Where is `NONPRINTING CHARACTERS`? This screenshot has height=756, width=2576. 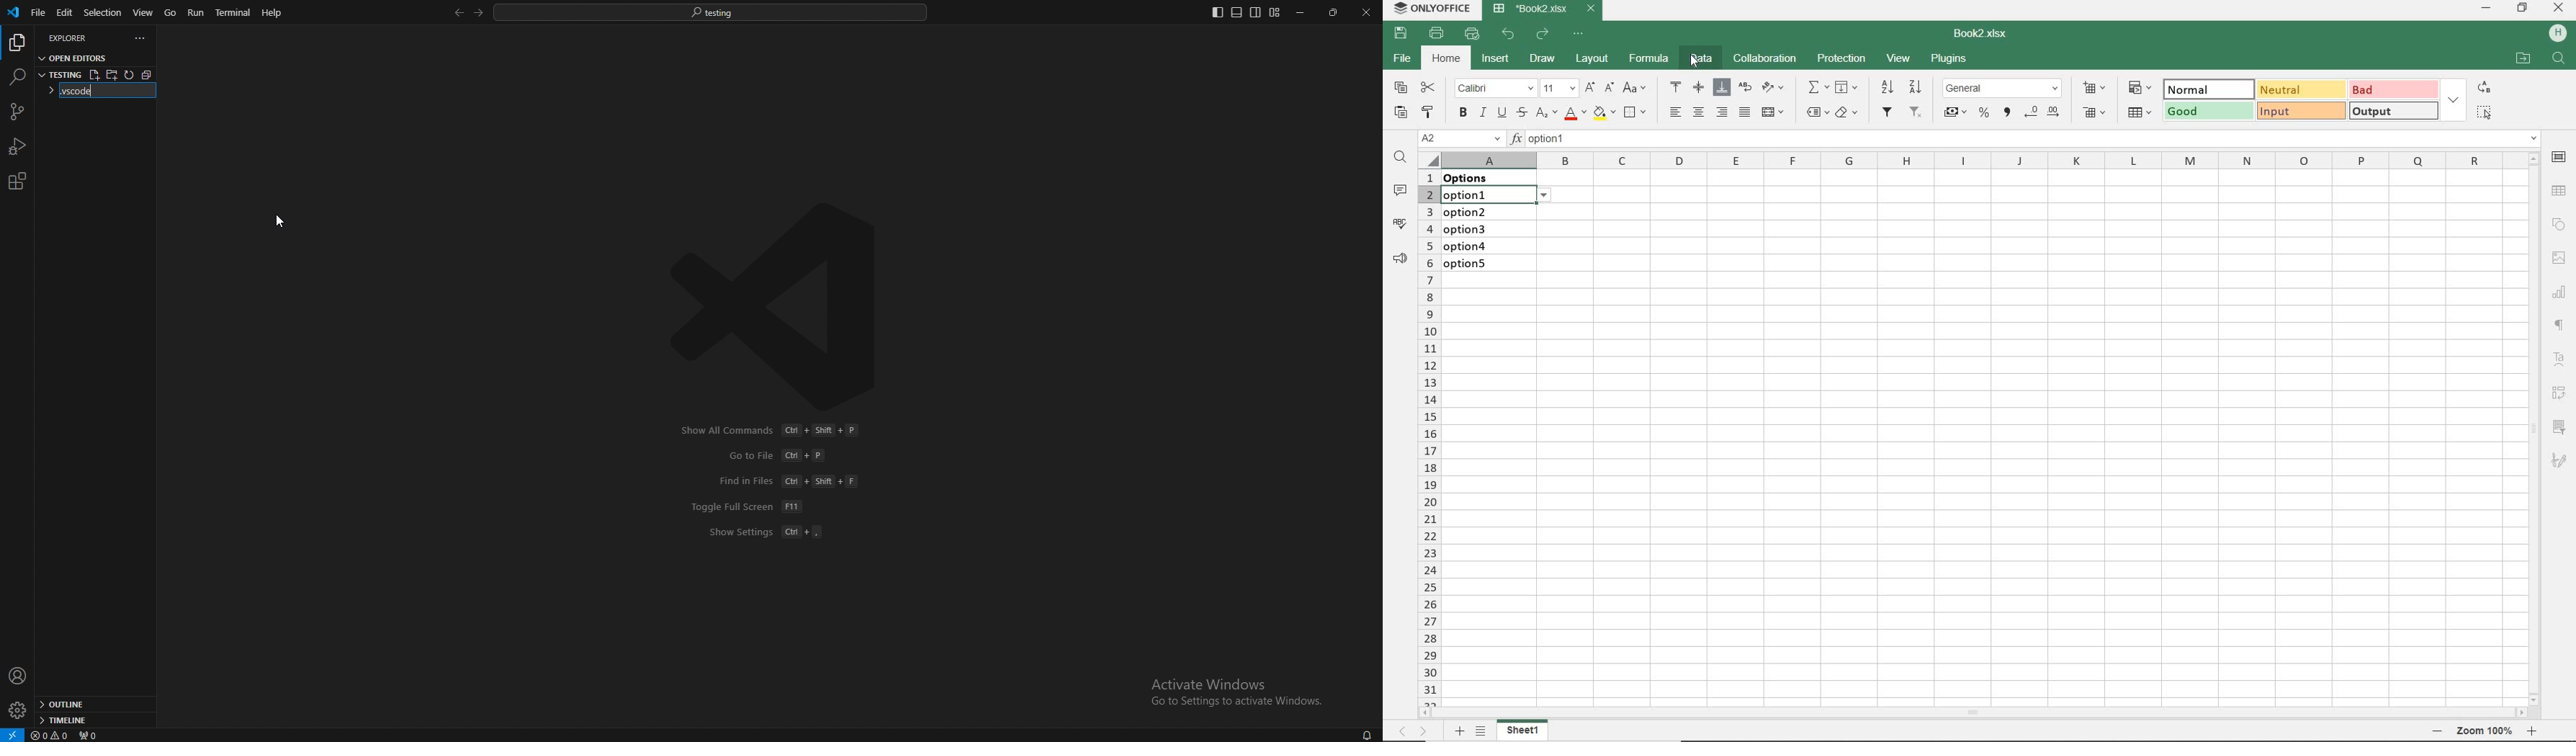
NONPRINTING CHARACTERS is located at coordinates (2561, 326).